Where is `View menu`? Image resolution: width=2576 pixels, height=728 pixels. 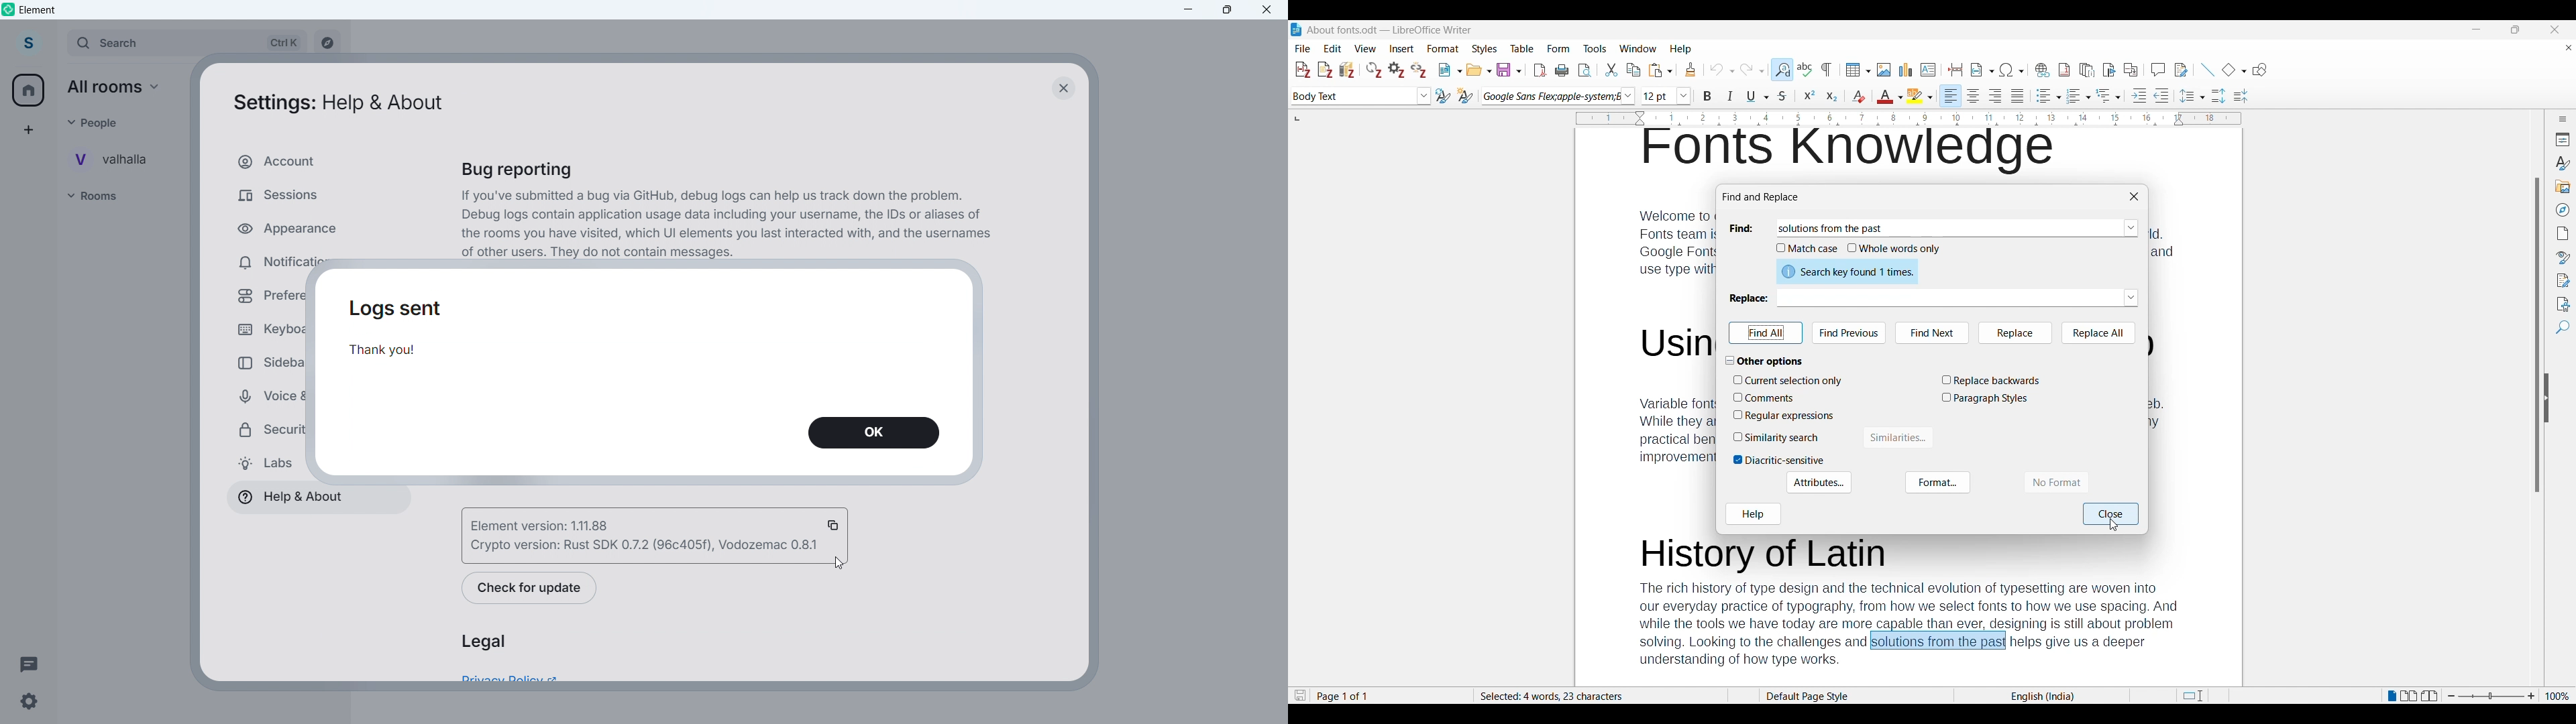 View menu is located at coordinates (1366, 48).